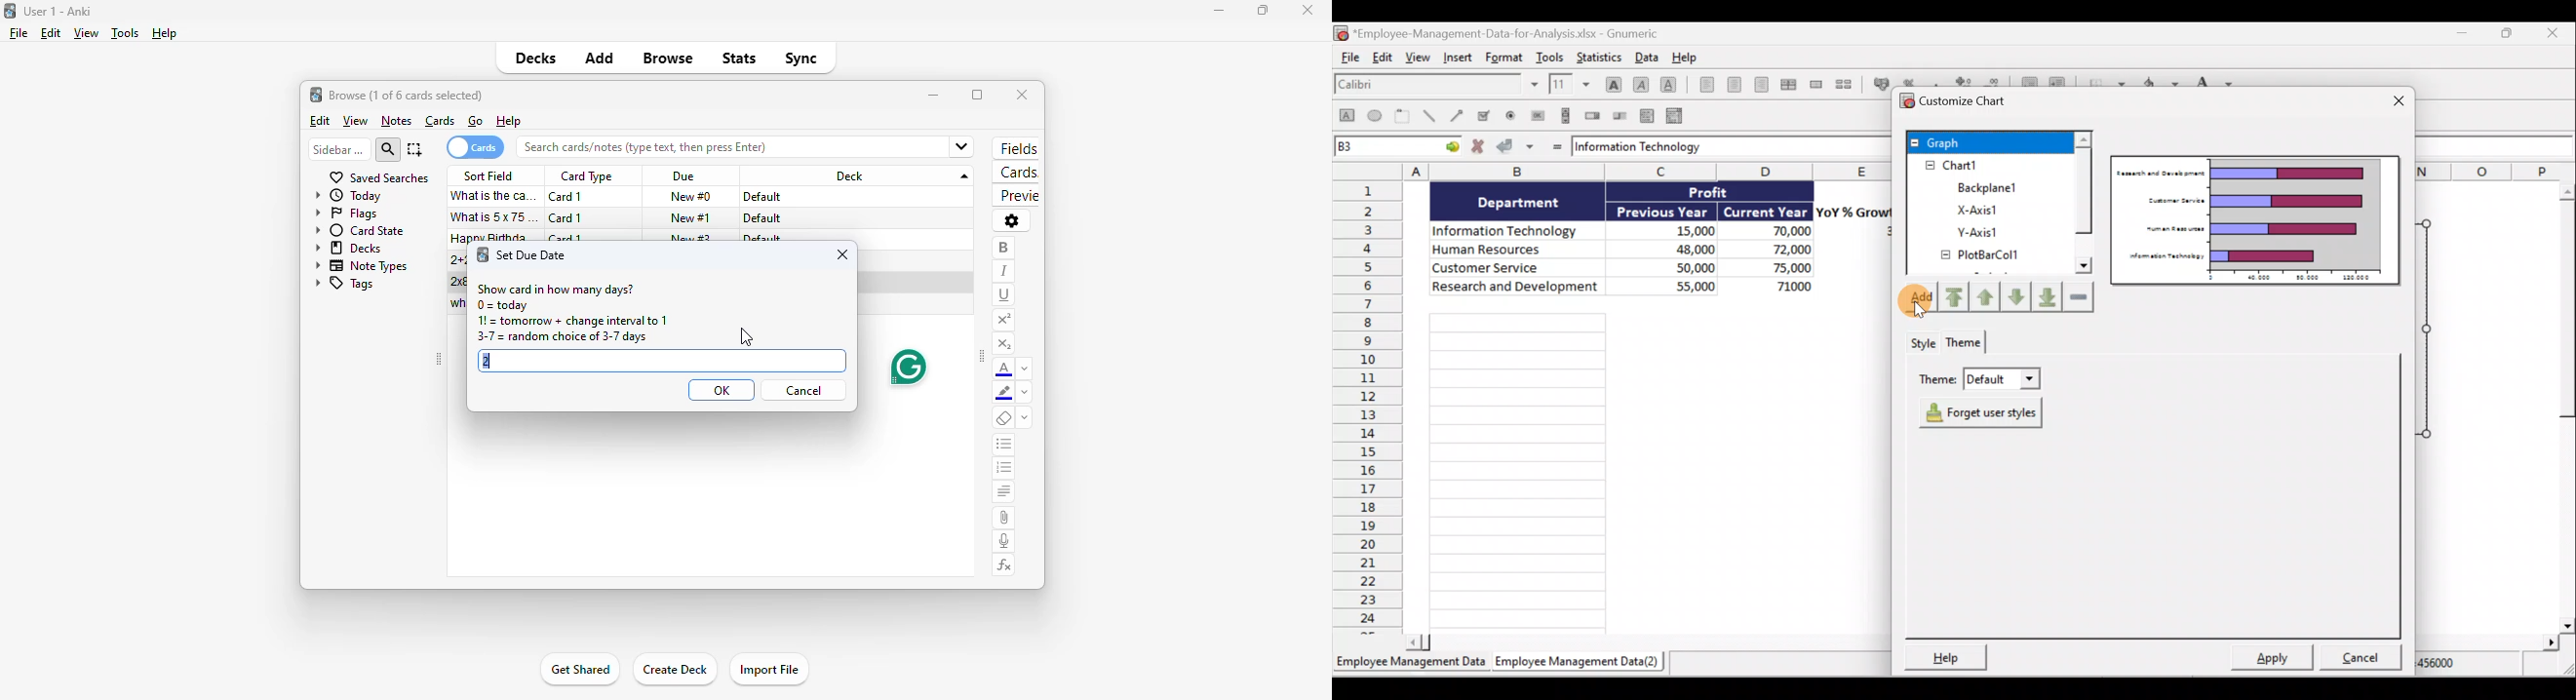  What do you see at coordinates (663, 360) in the screenshot?
I see `2` at bounding box center [663, 360].